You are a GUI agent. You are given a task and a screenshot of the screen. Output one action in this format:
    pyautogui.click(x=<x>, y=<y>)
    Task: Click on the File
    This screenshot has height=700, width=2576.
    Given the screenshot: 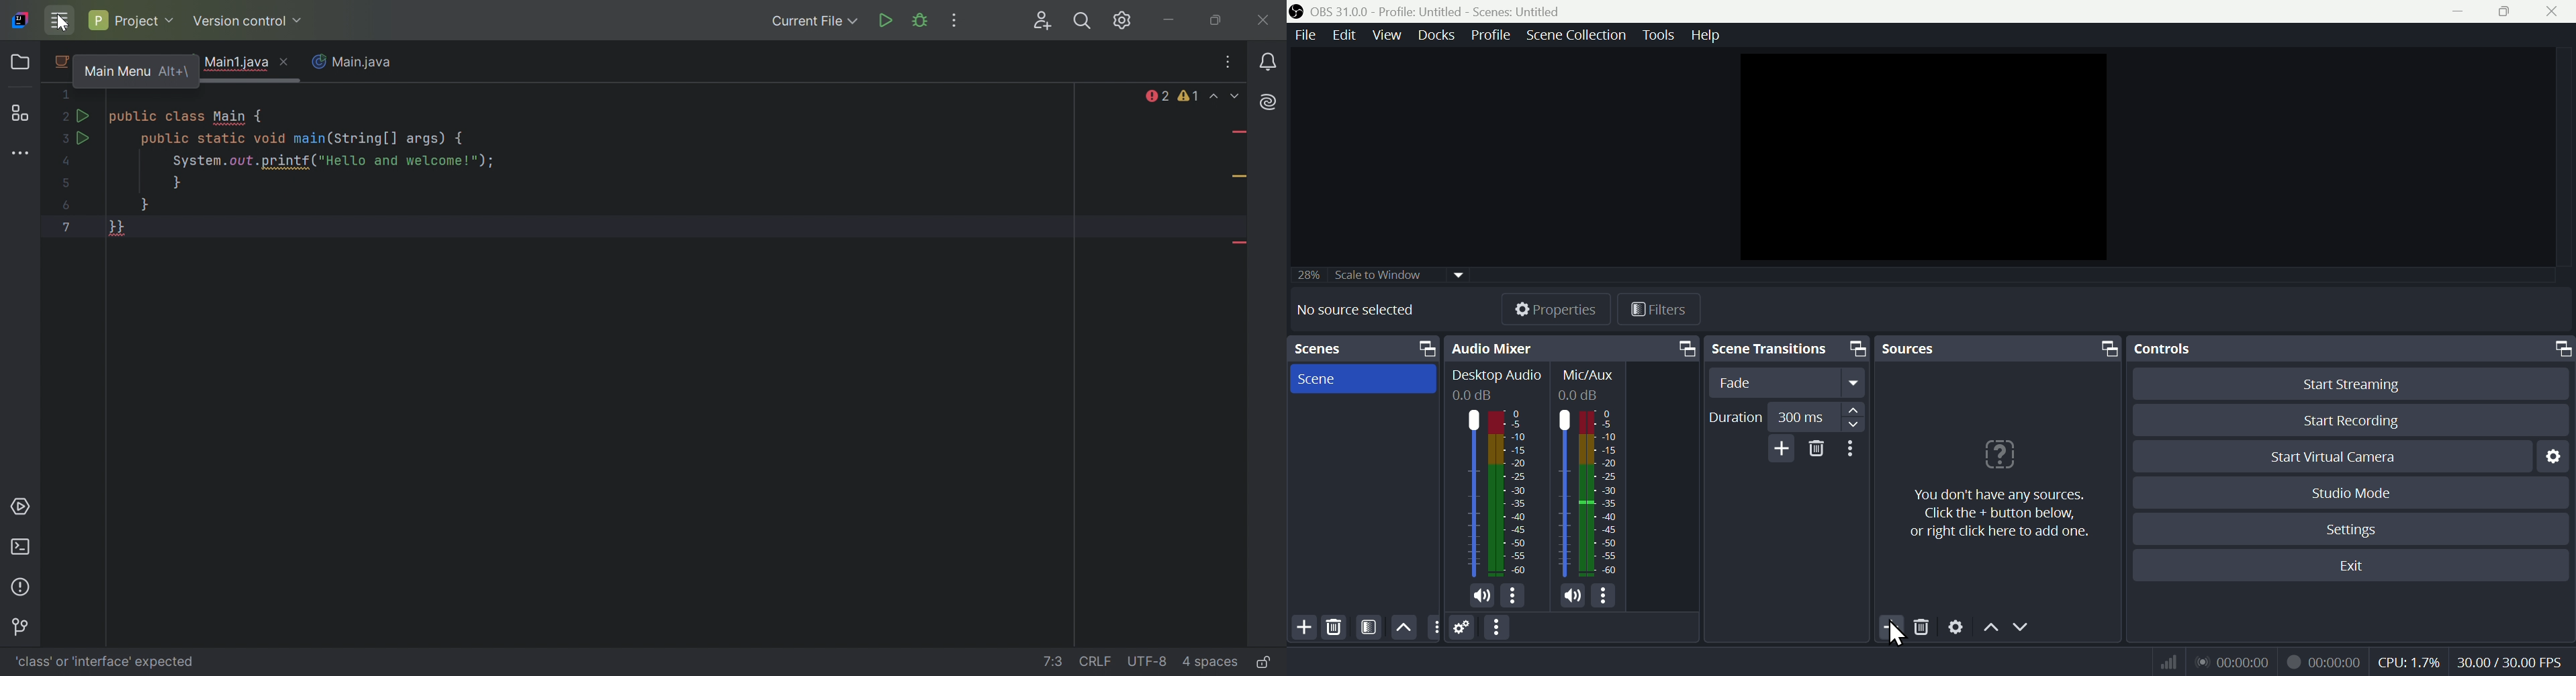 What is the action you would take?
    pyautogui.click(x=1303, y=36)
    